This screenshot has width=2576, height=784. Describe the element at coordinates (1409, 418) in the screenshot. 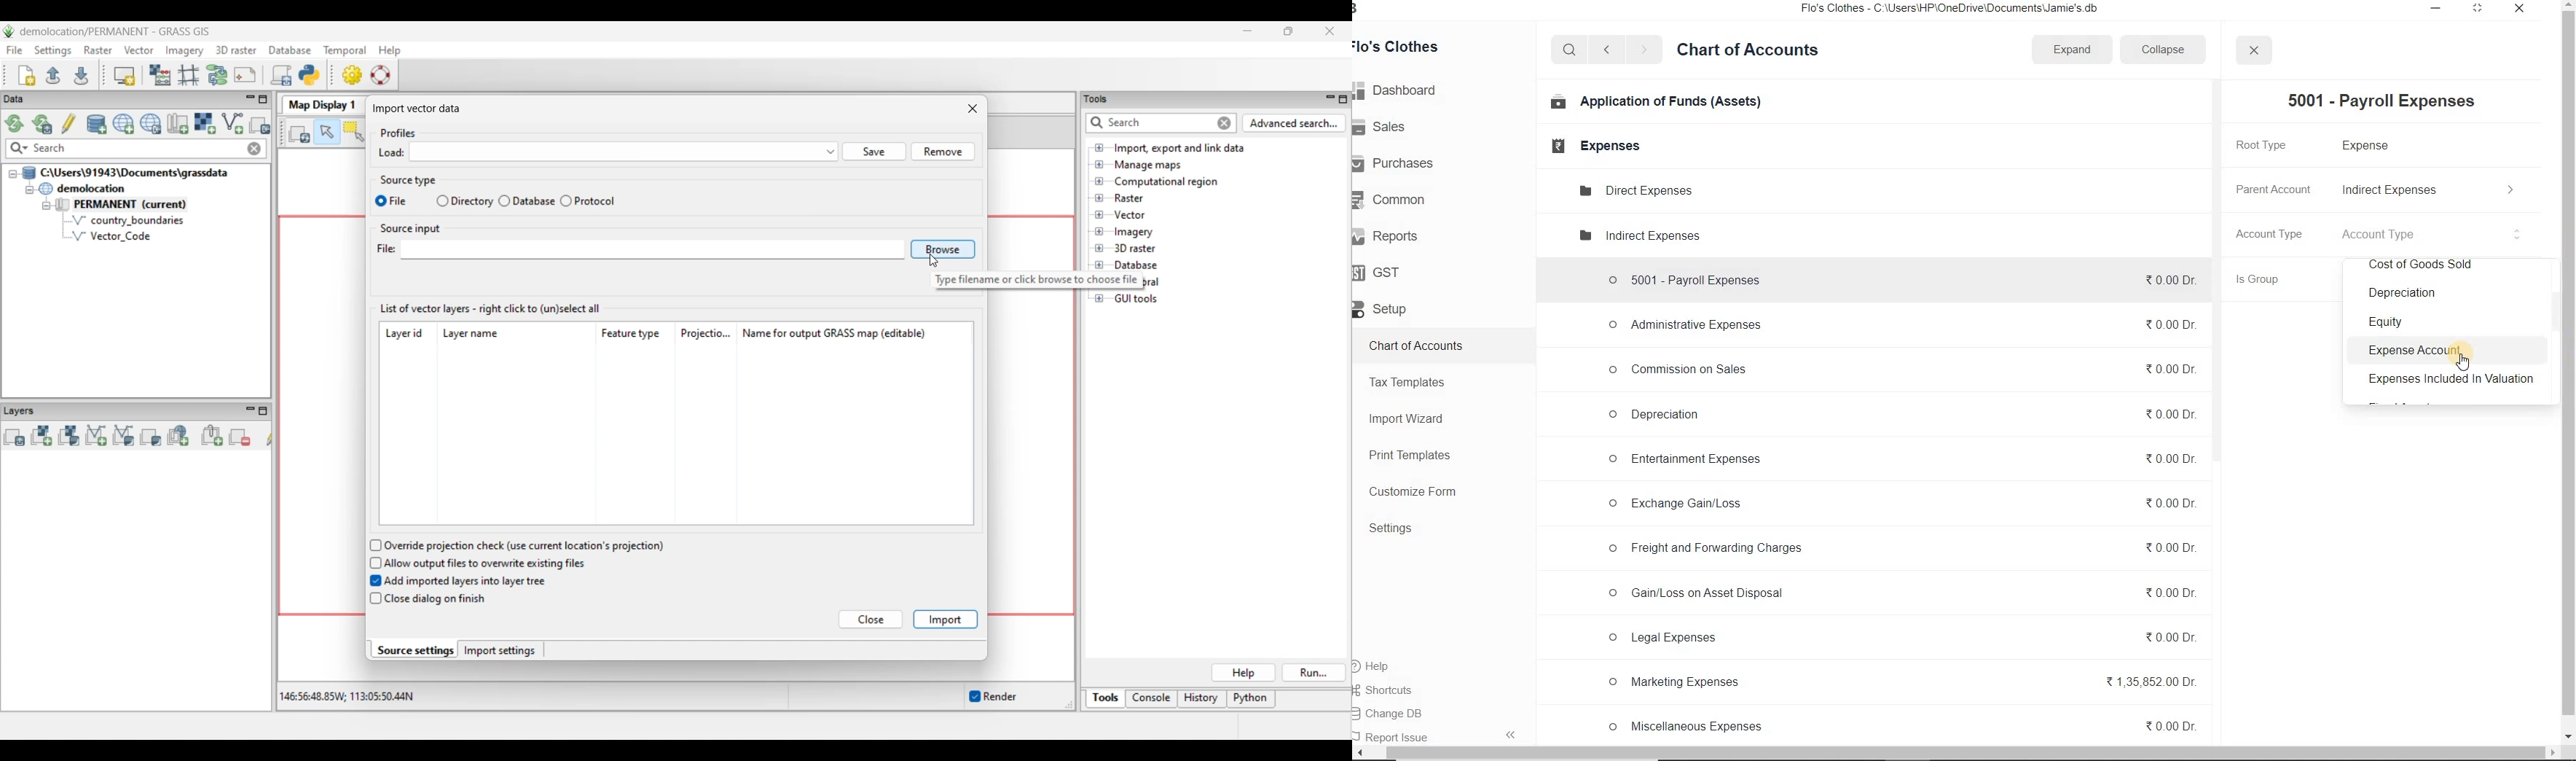

I see `Import Wizard` at that location.